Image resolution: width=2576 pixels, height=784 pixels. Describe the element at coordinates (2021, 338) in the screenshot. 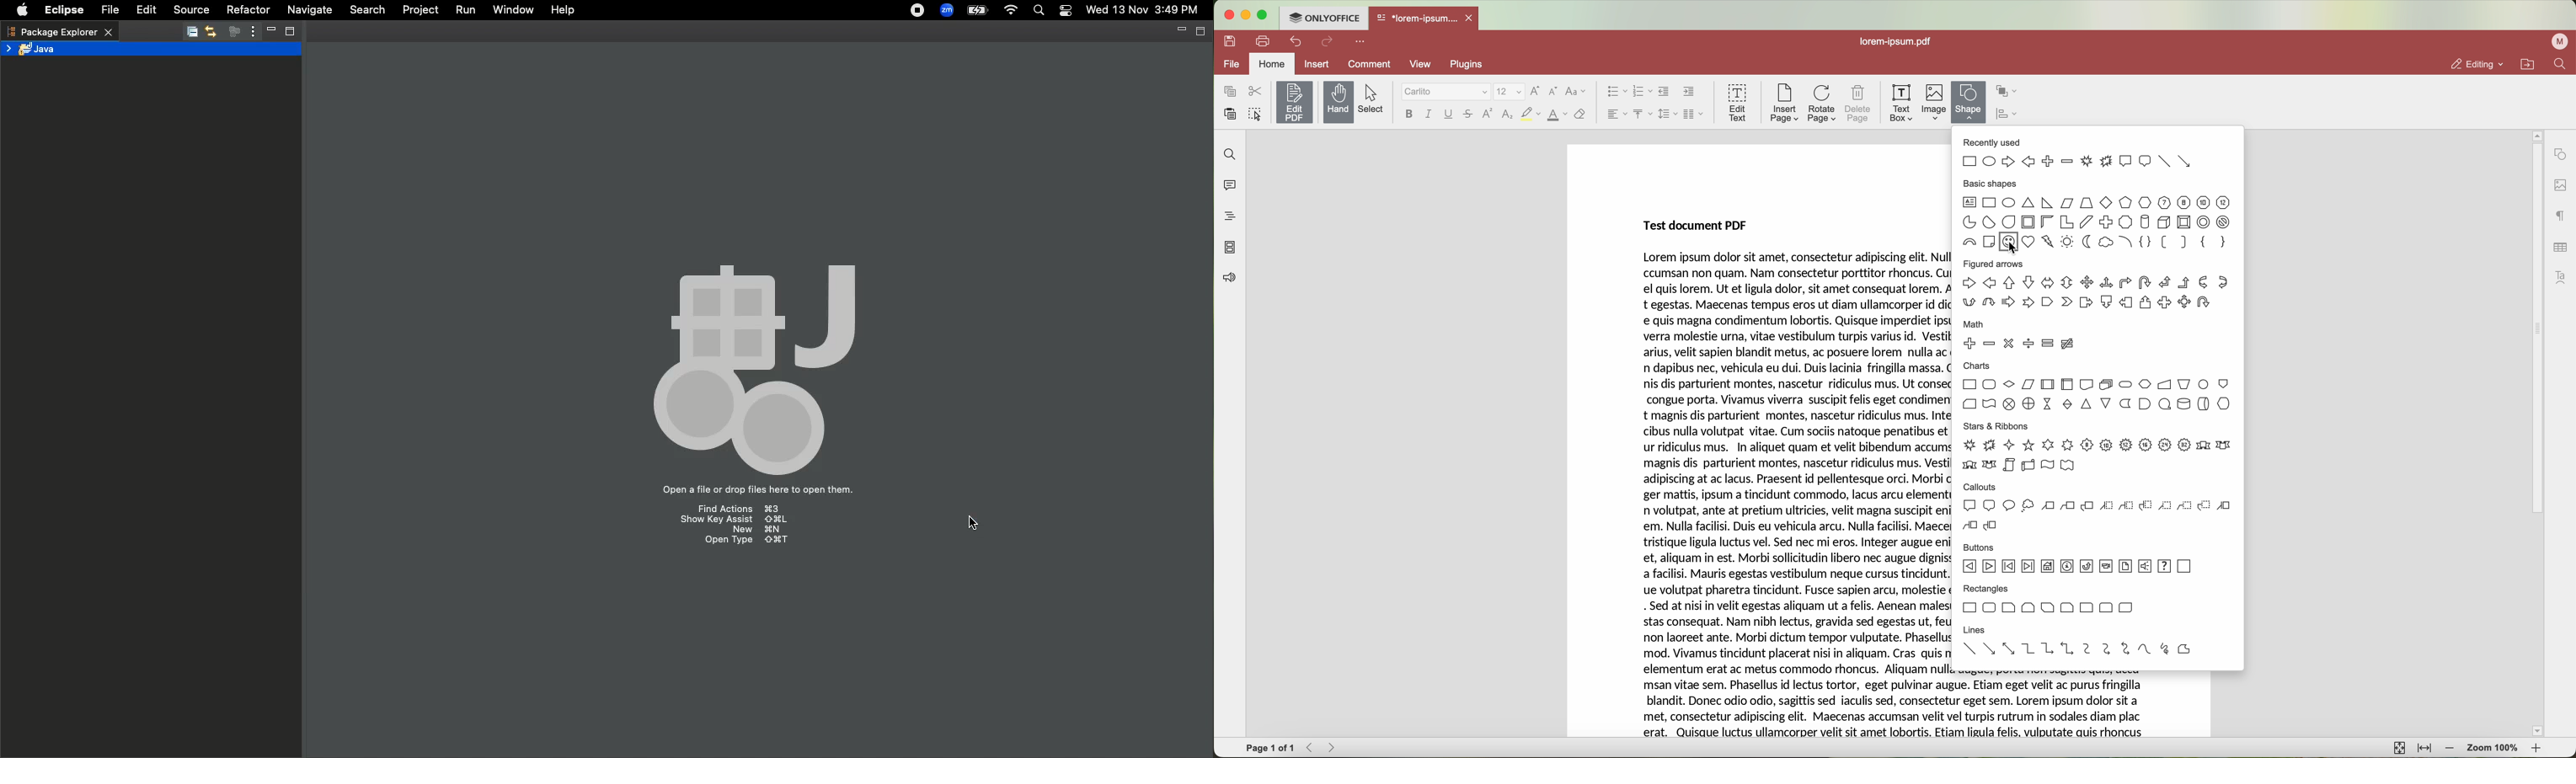

I see `math` at that location.